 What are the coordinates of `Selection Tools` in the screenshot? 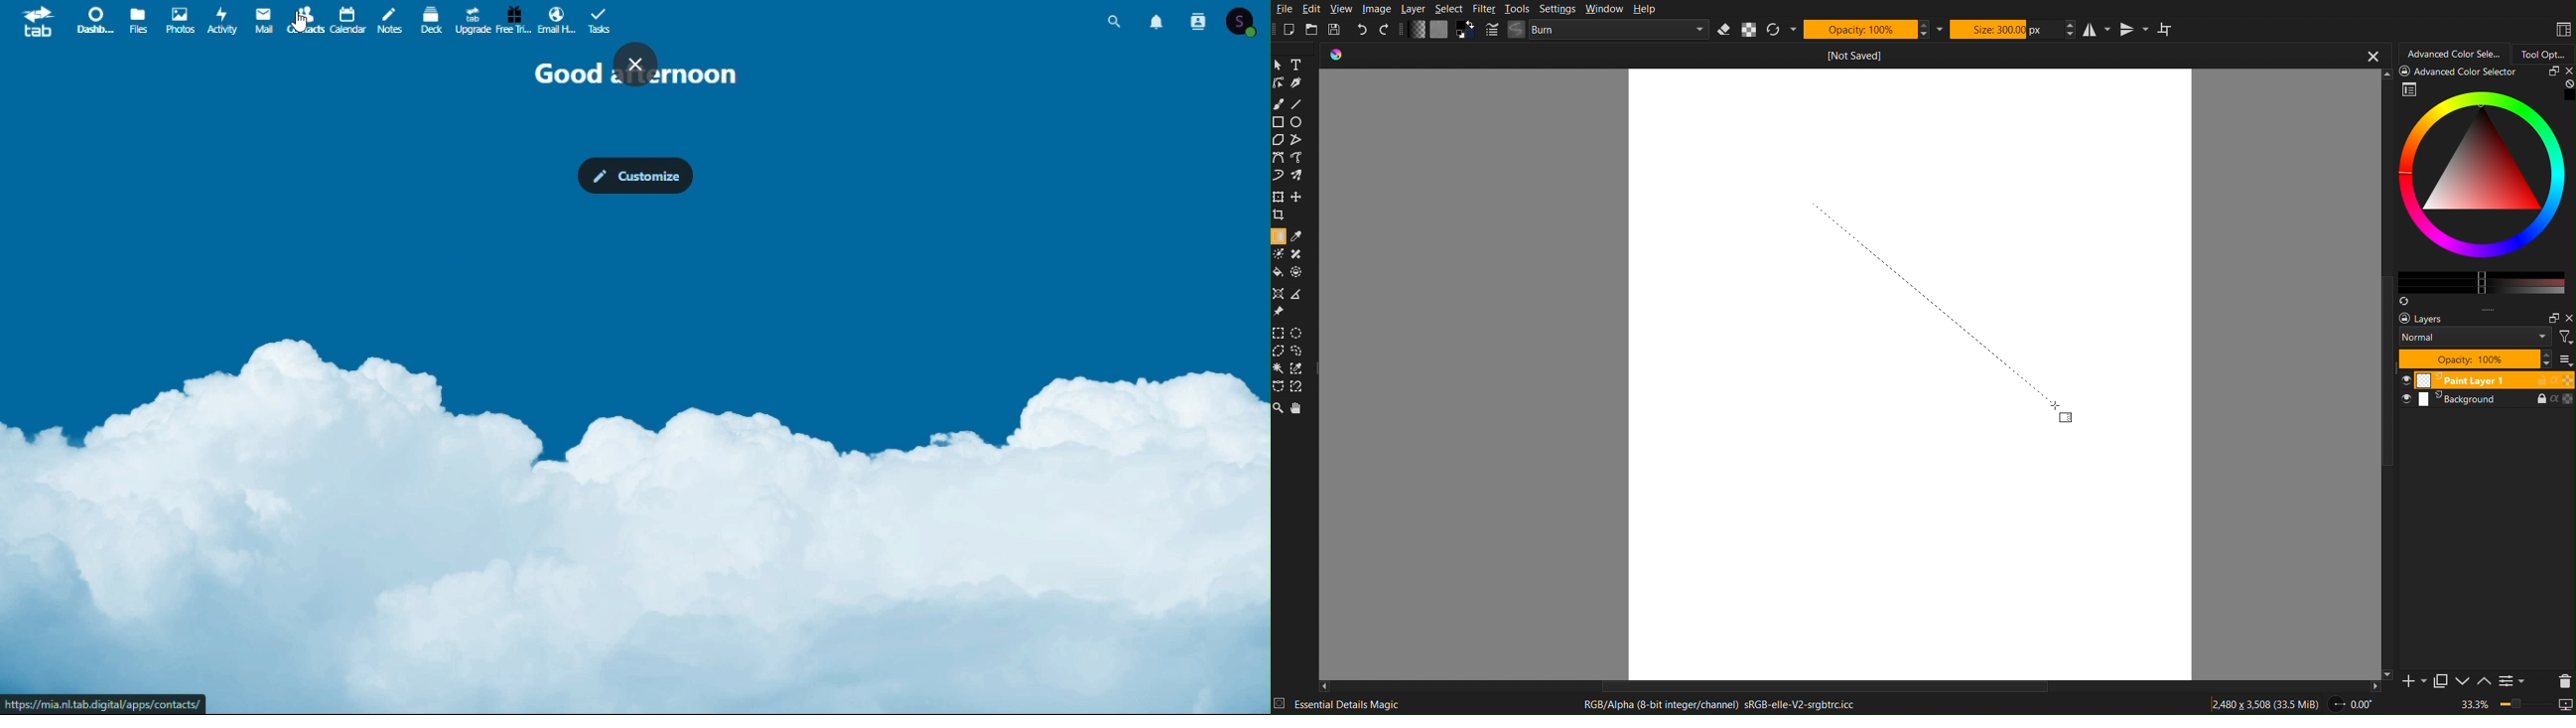 It's located at (1294, 358).